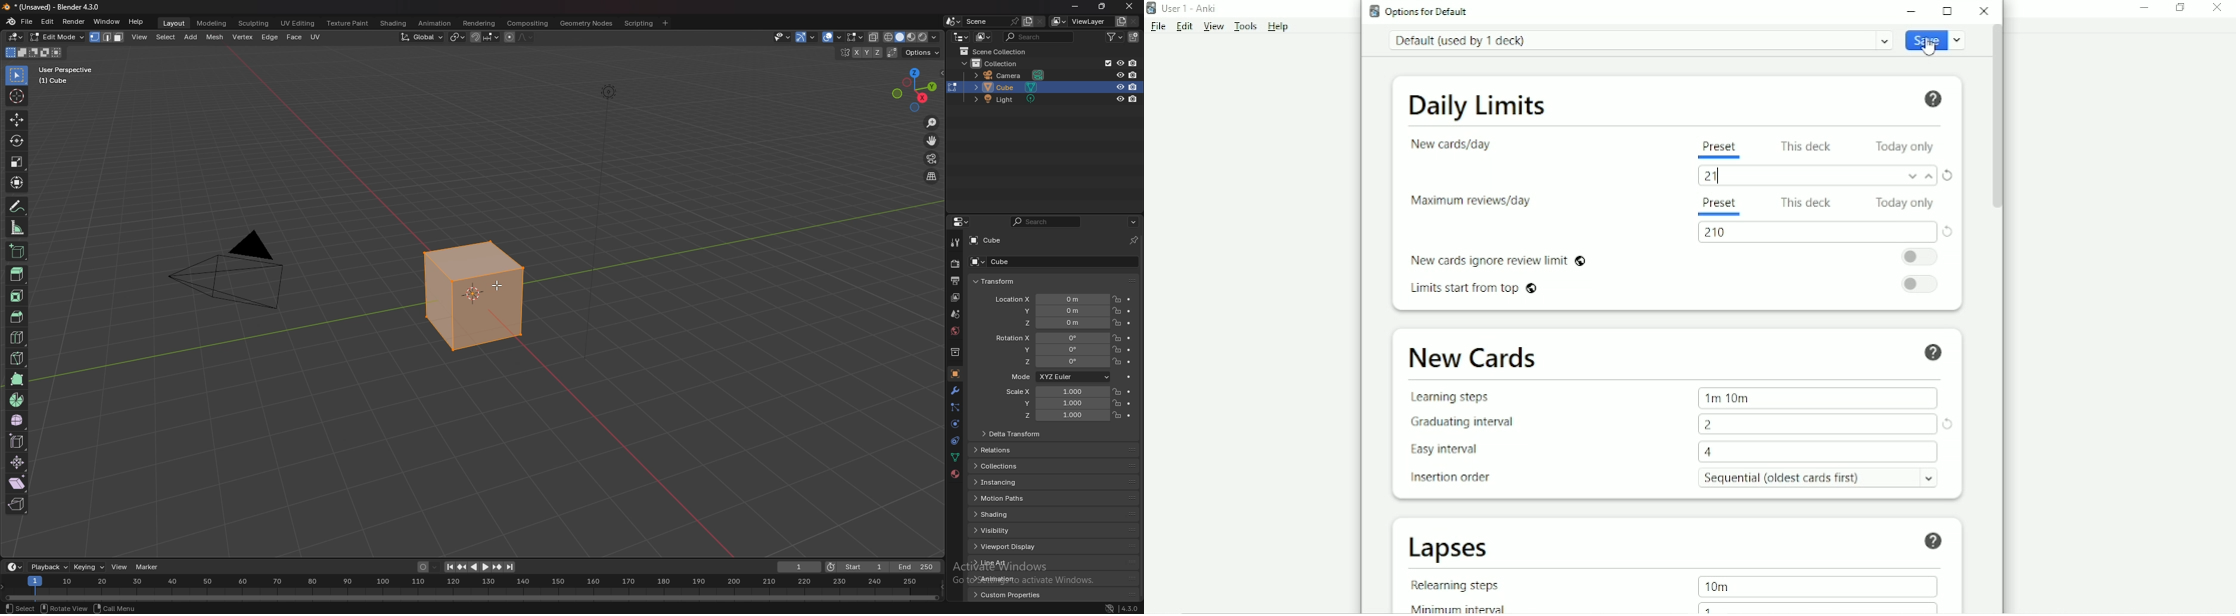 This screenshot has width=2240, height=616. I want to click on Limits start from top, so click(1473, 288).